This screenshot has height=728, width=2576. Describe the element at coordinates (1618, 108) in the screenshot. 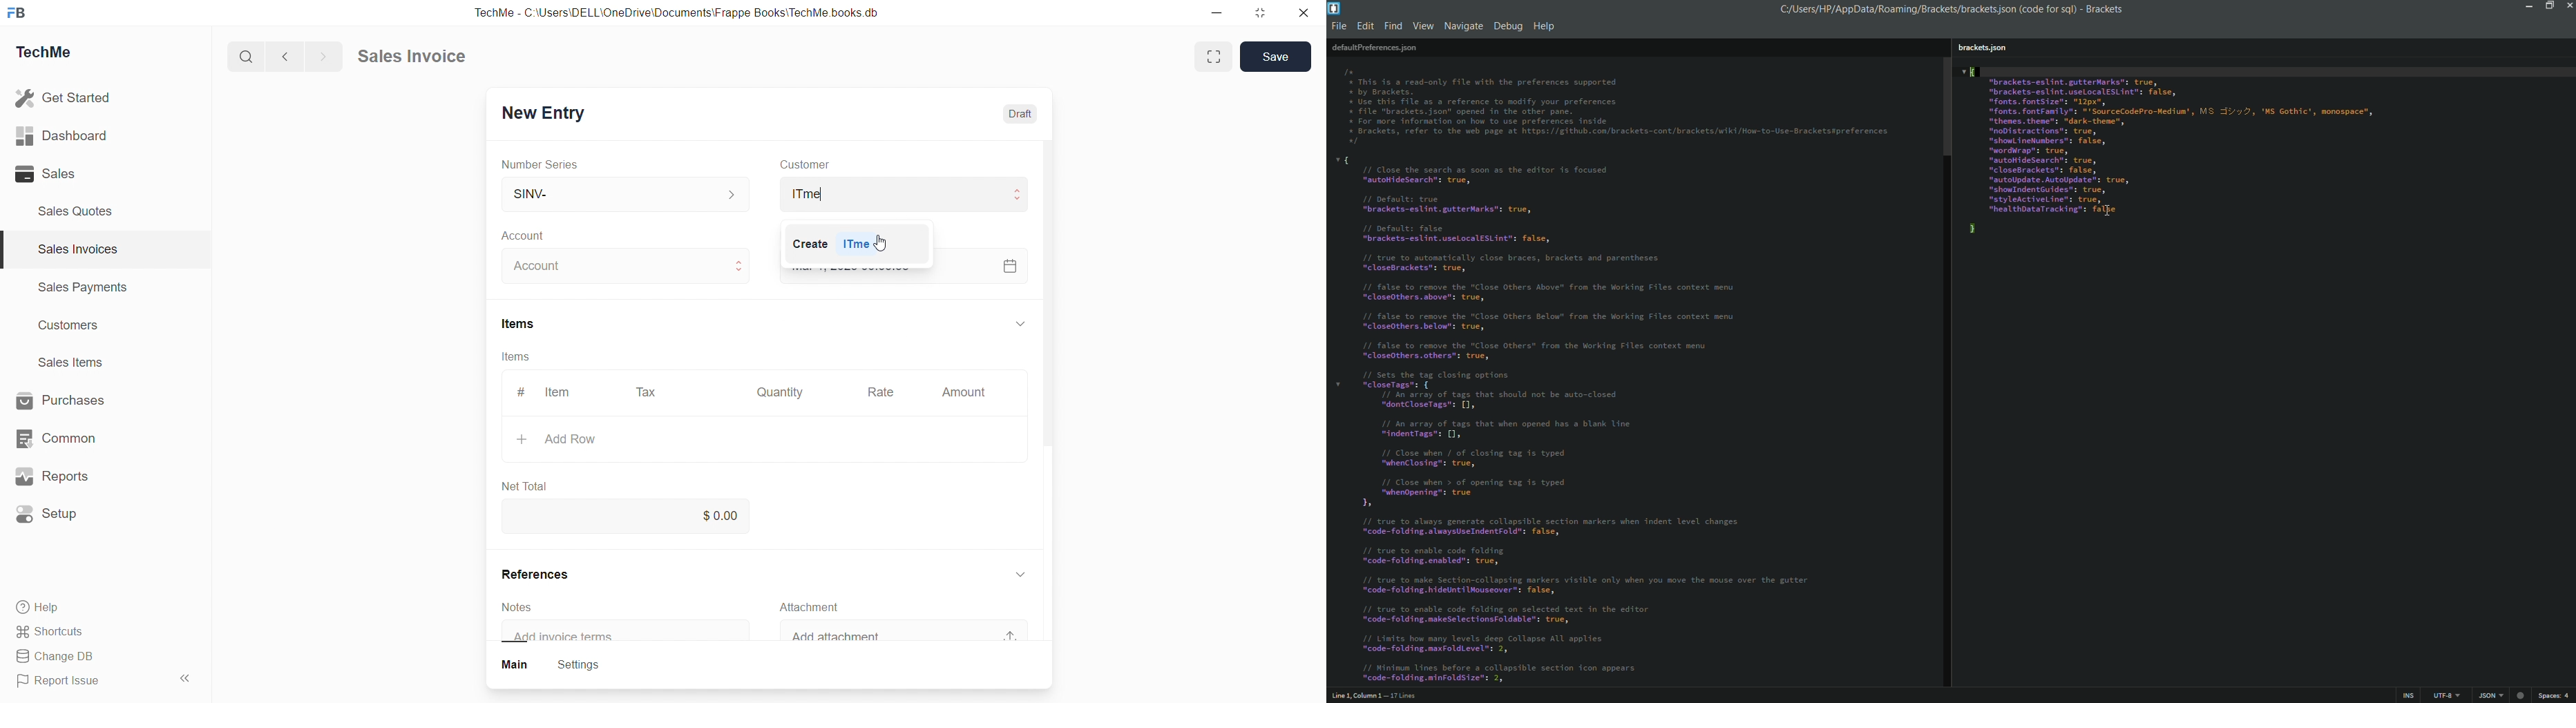

I see `Text` at that location.